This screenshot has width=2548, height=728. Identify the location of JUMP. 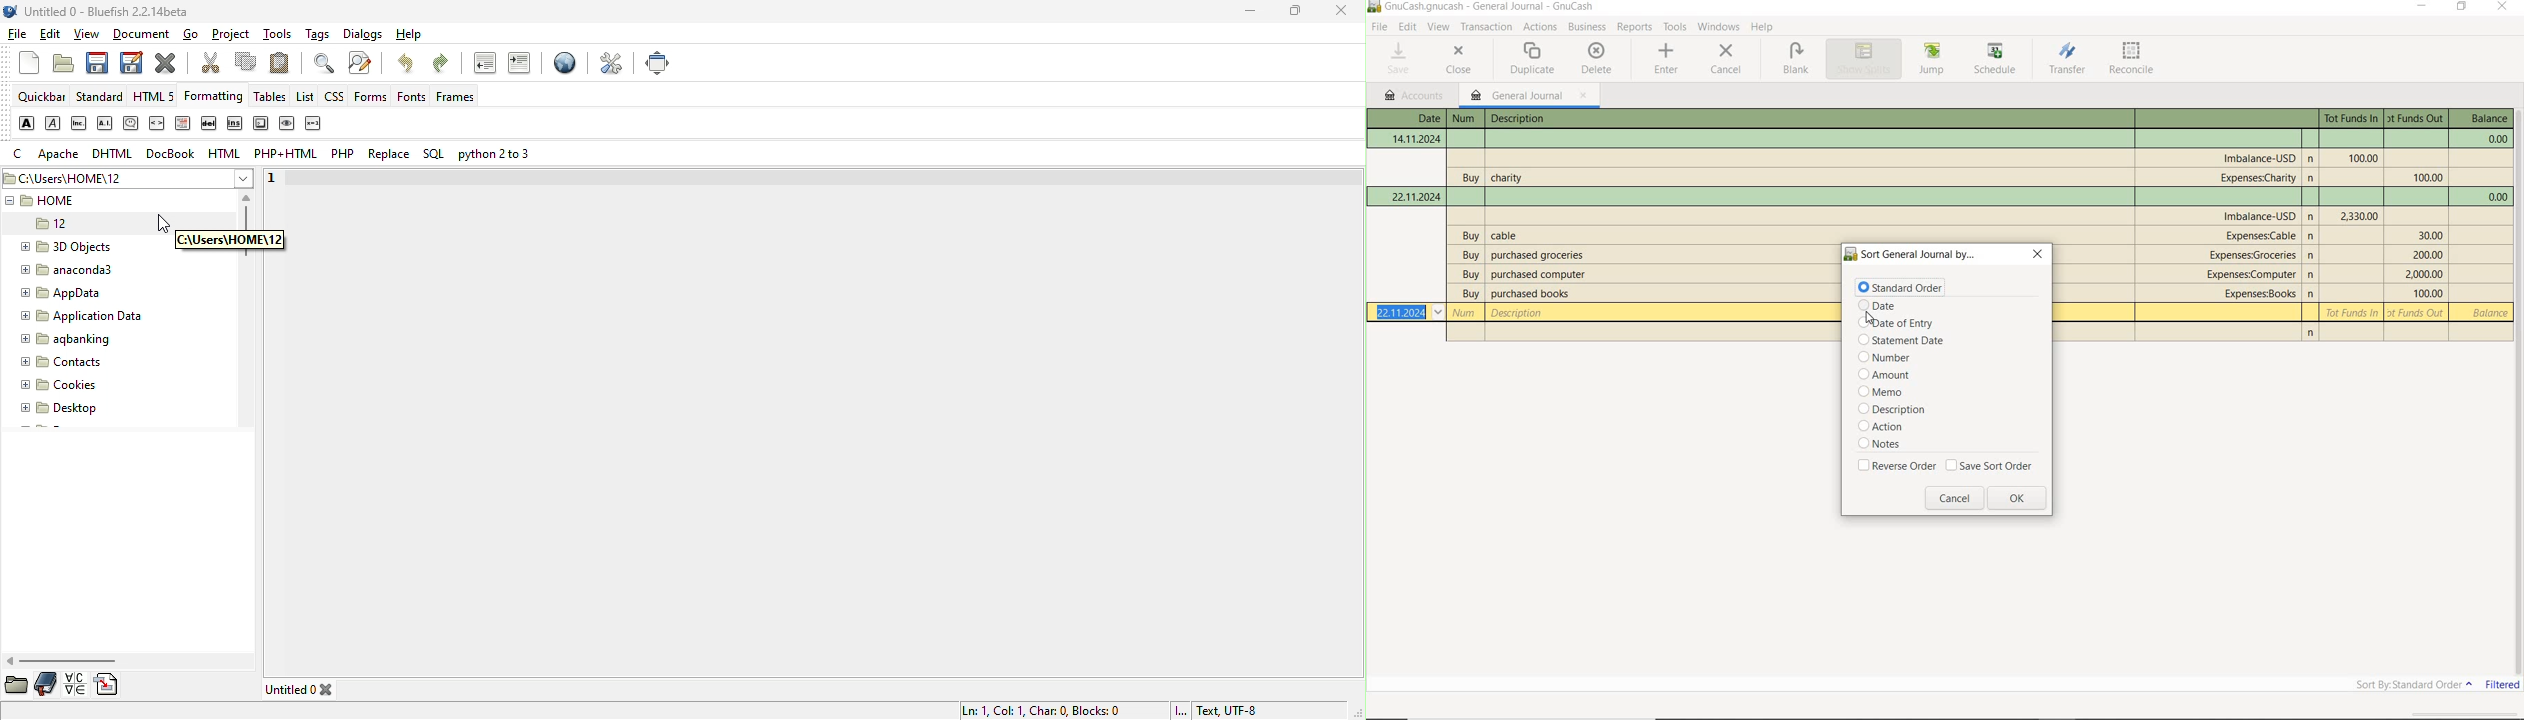
(1932, 58).